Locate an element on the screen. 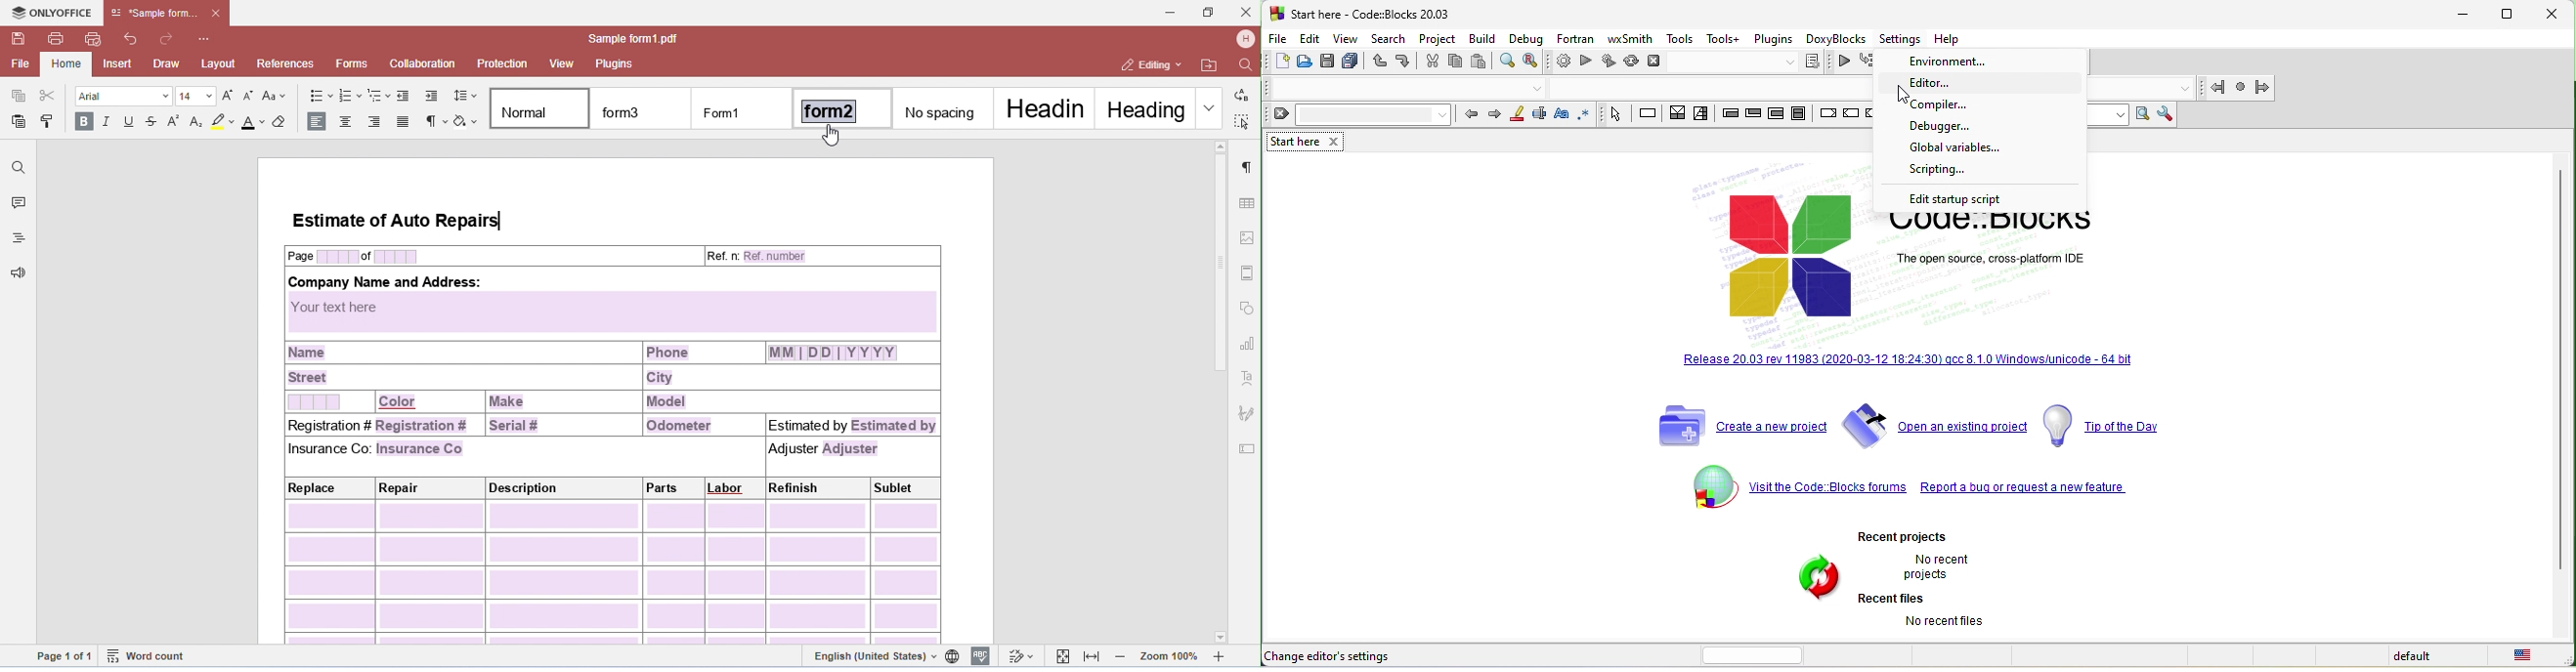  project is located at coordinates (1438, 38).